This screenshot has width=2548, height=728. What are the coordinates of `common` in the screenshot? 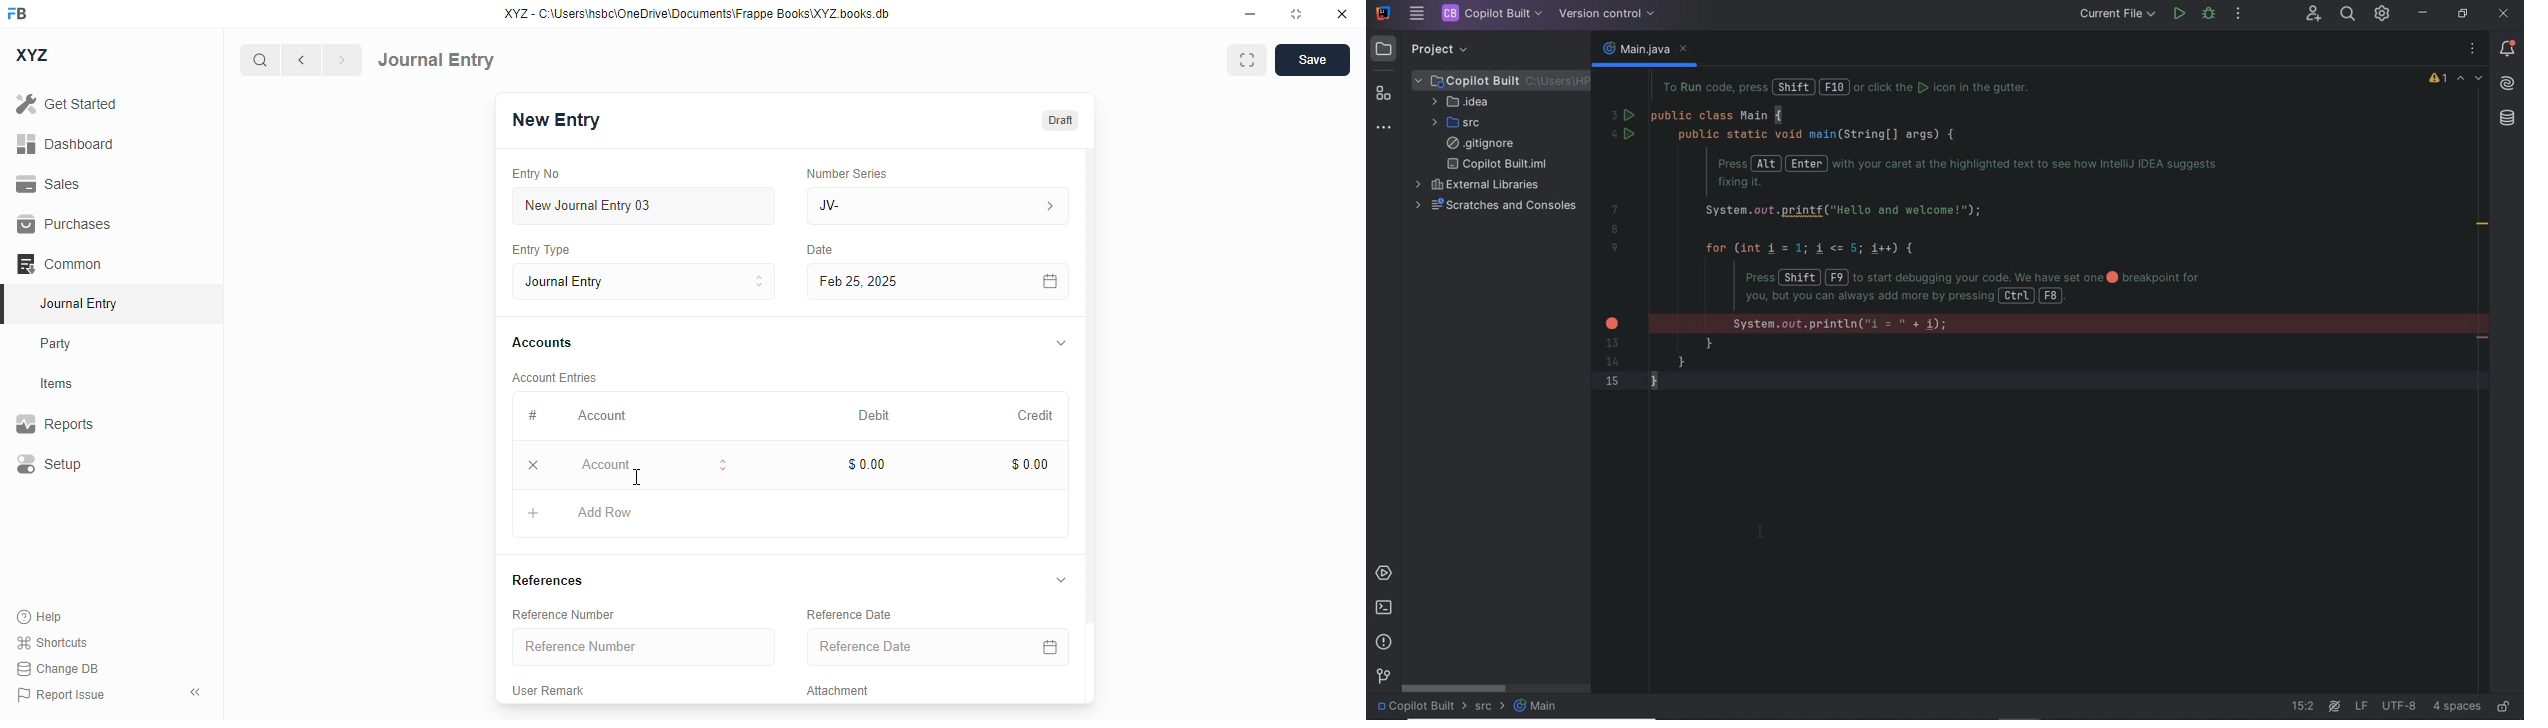 It's located at (59, 264).